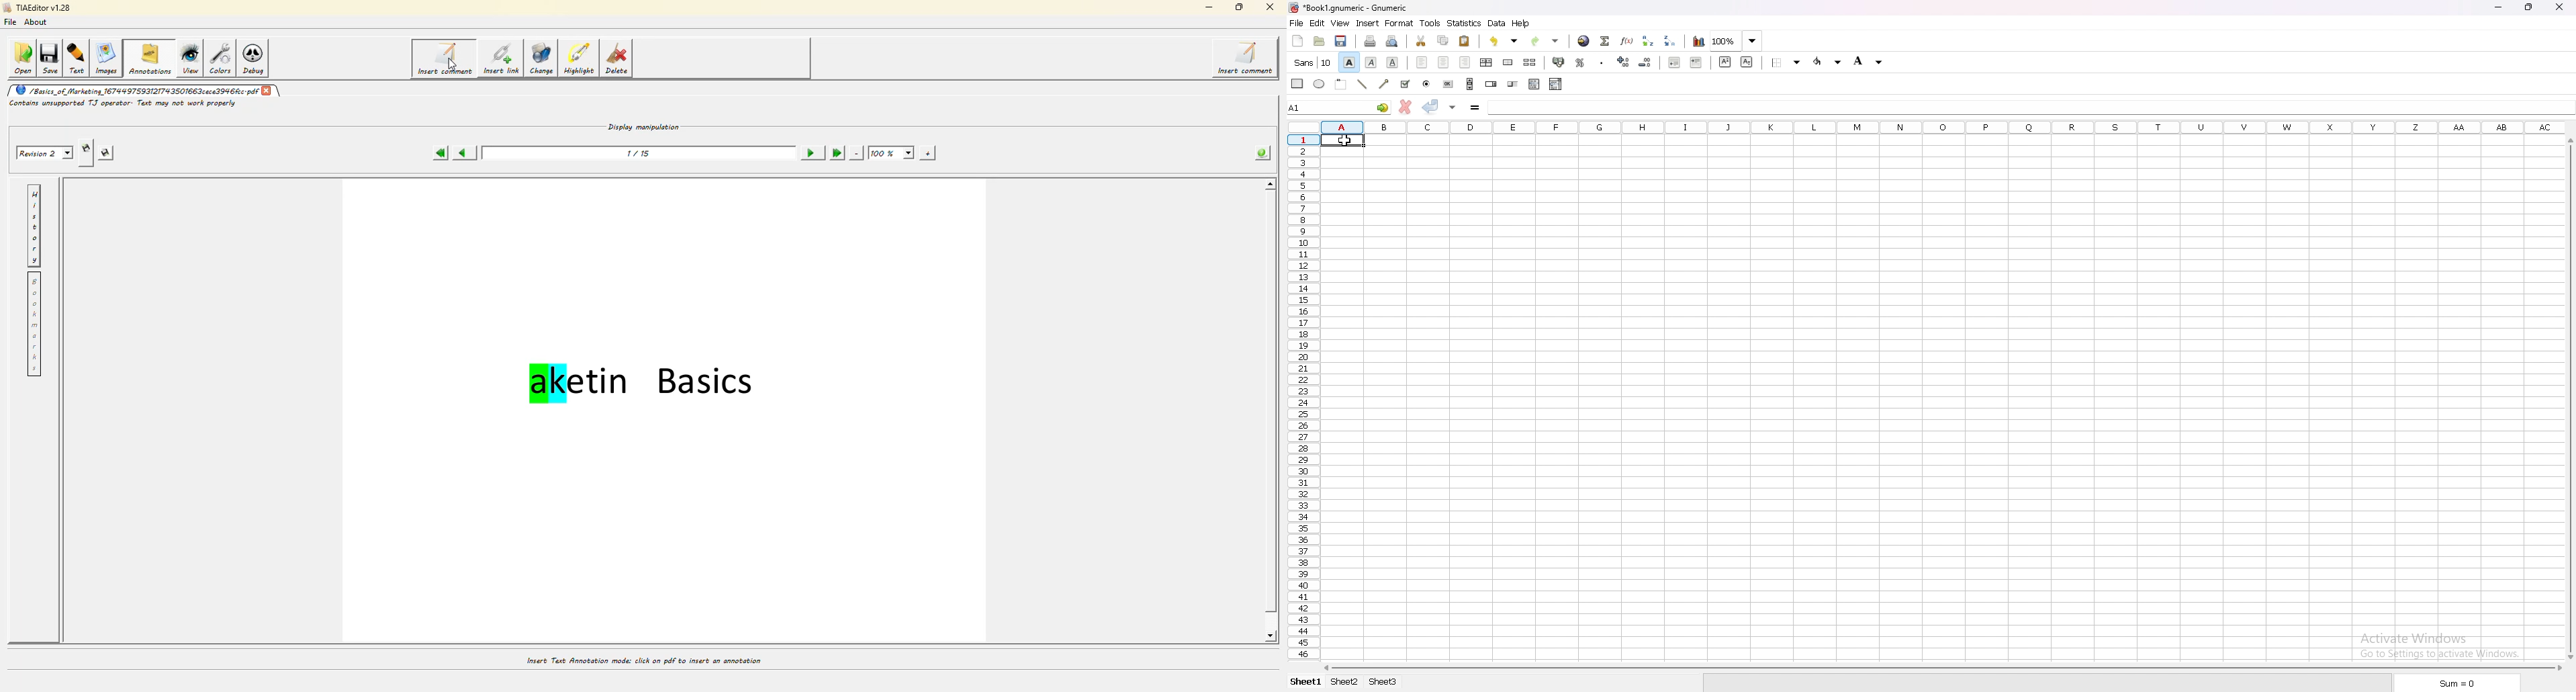  Describe the element at coordinates (1363, 84) in the screenshot. I see `line` at that location.